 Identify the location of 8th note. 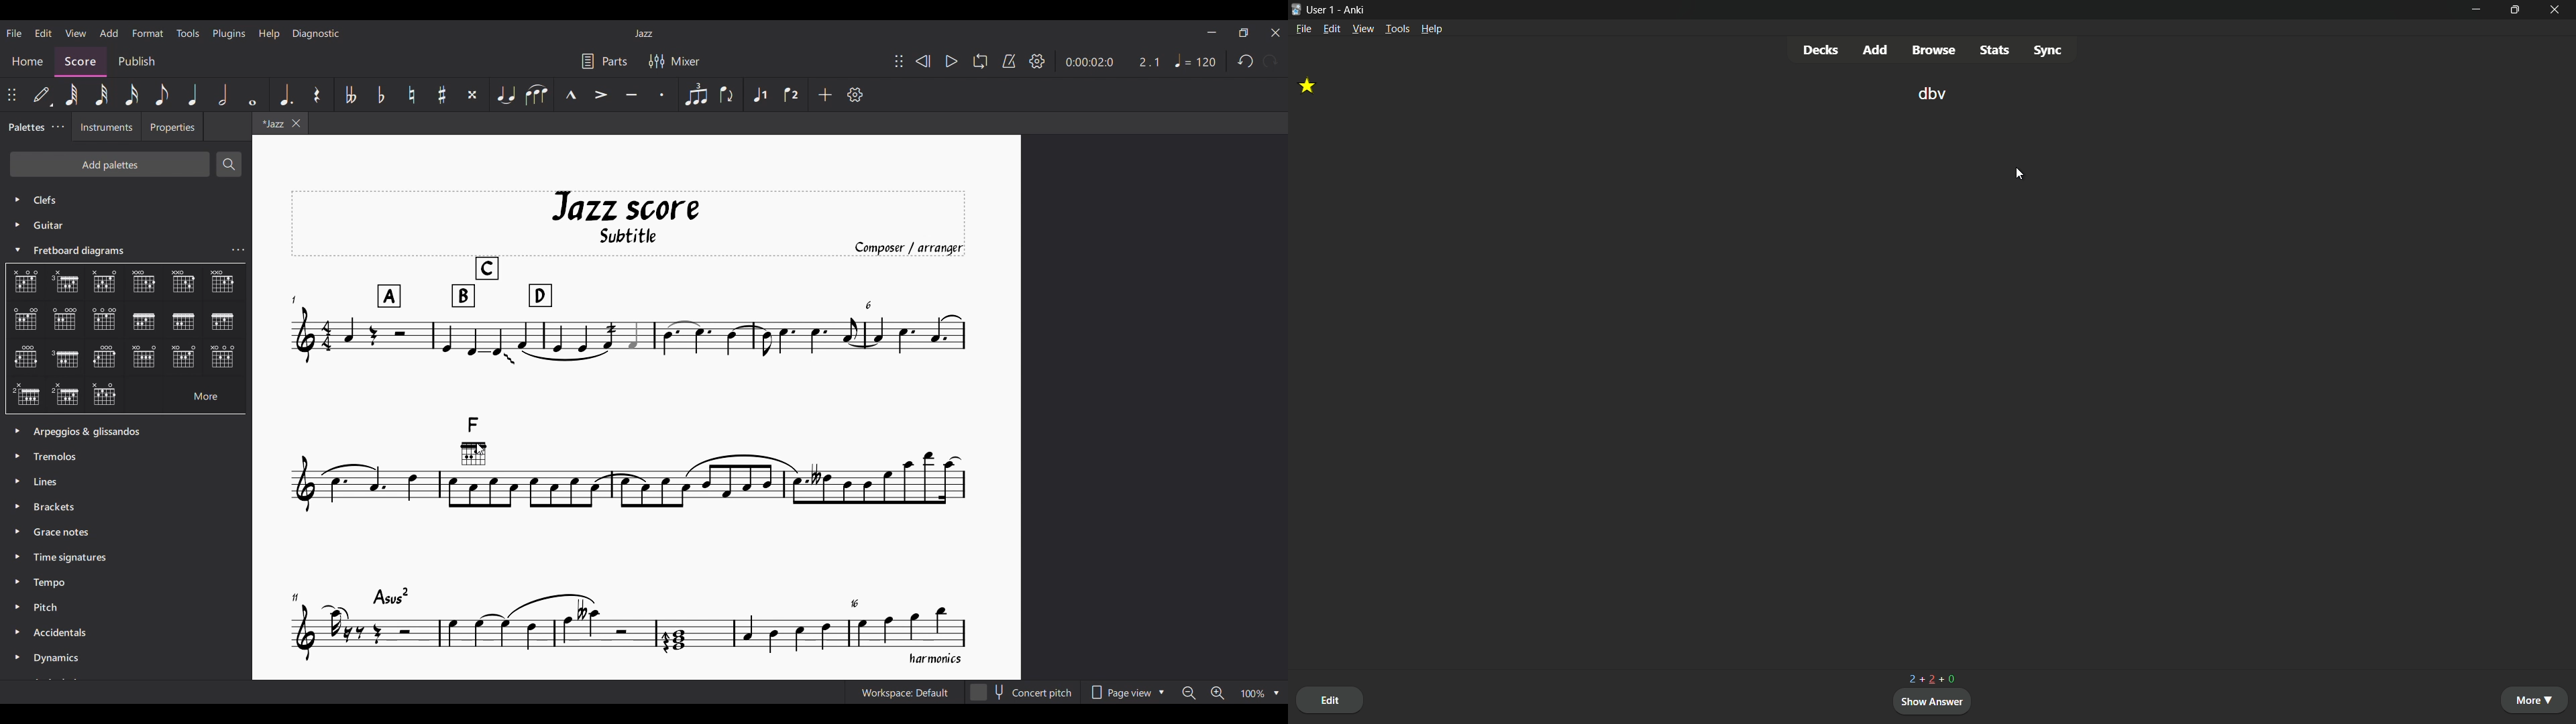
(162, 95).